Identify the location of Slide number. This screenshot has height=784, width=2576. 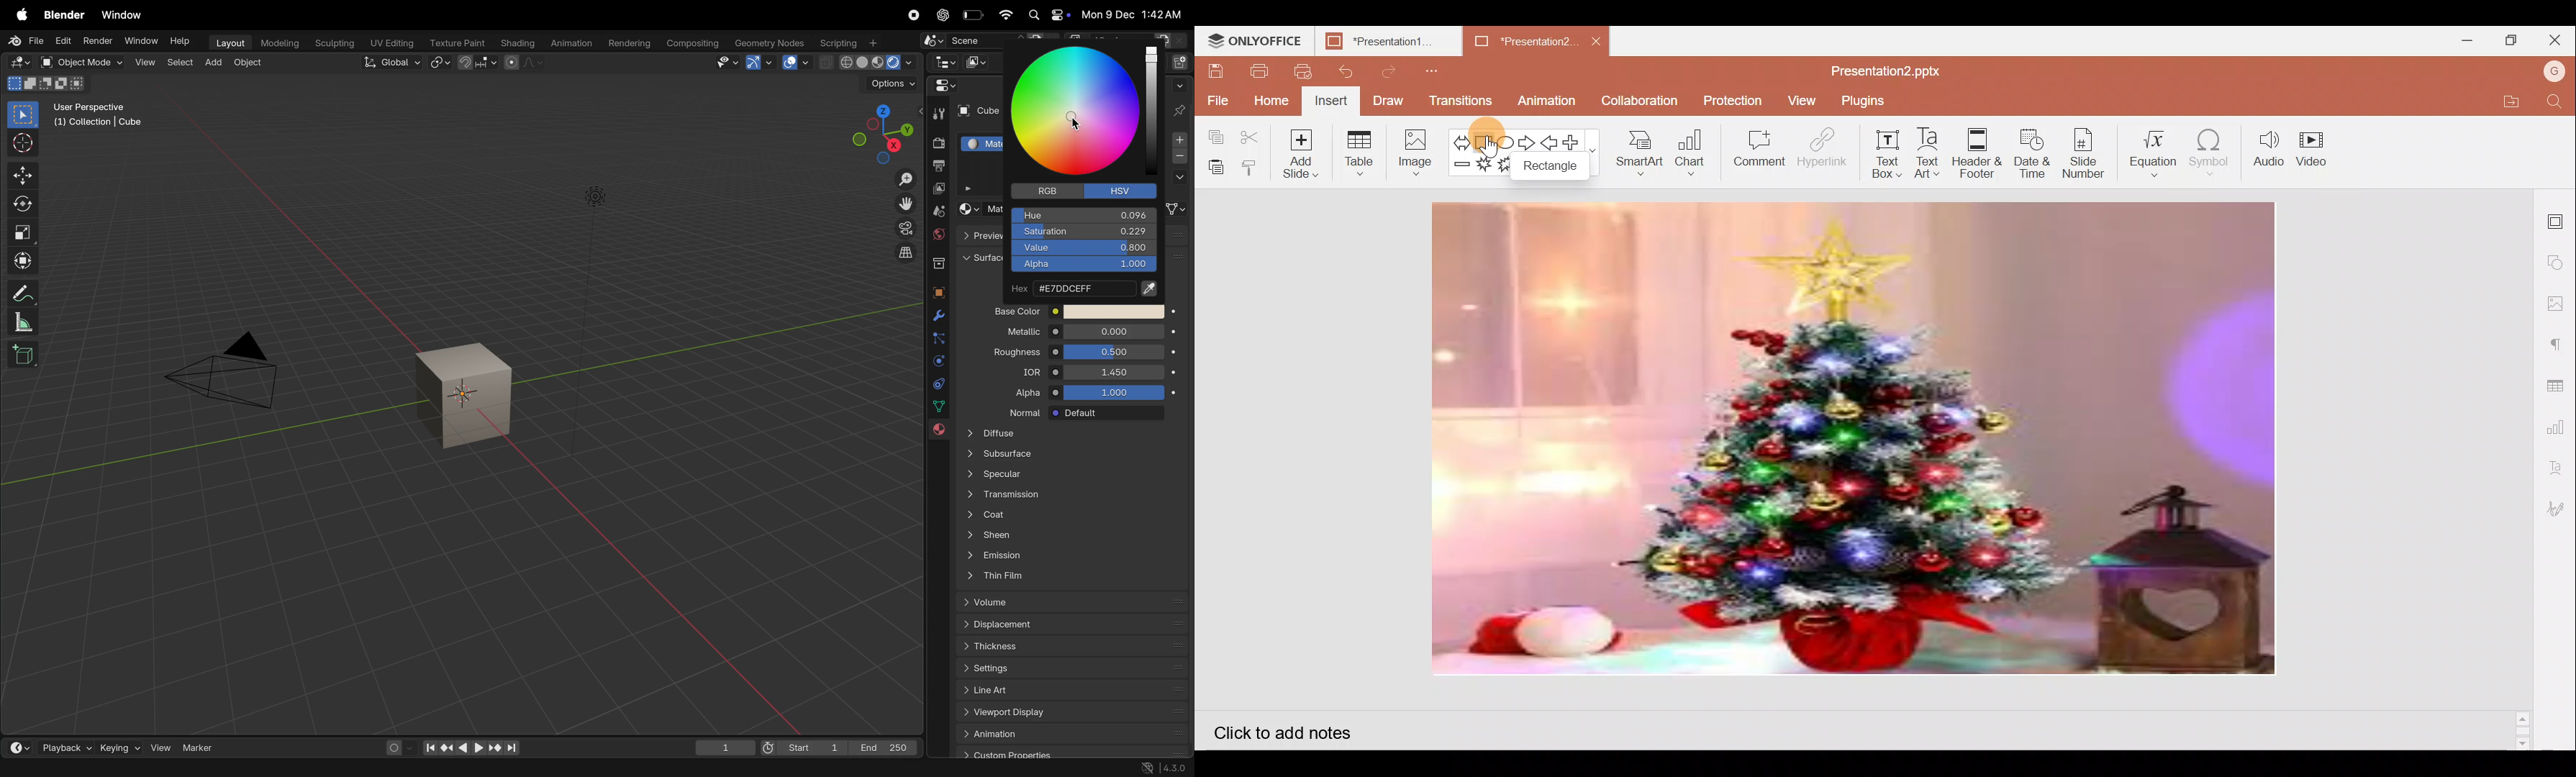
(2088, 152).